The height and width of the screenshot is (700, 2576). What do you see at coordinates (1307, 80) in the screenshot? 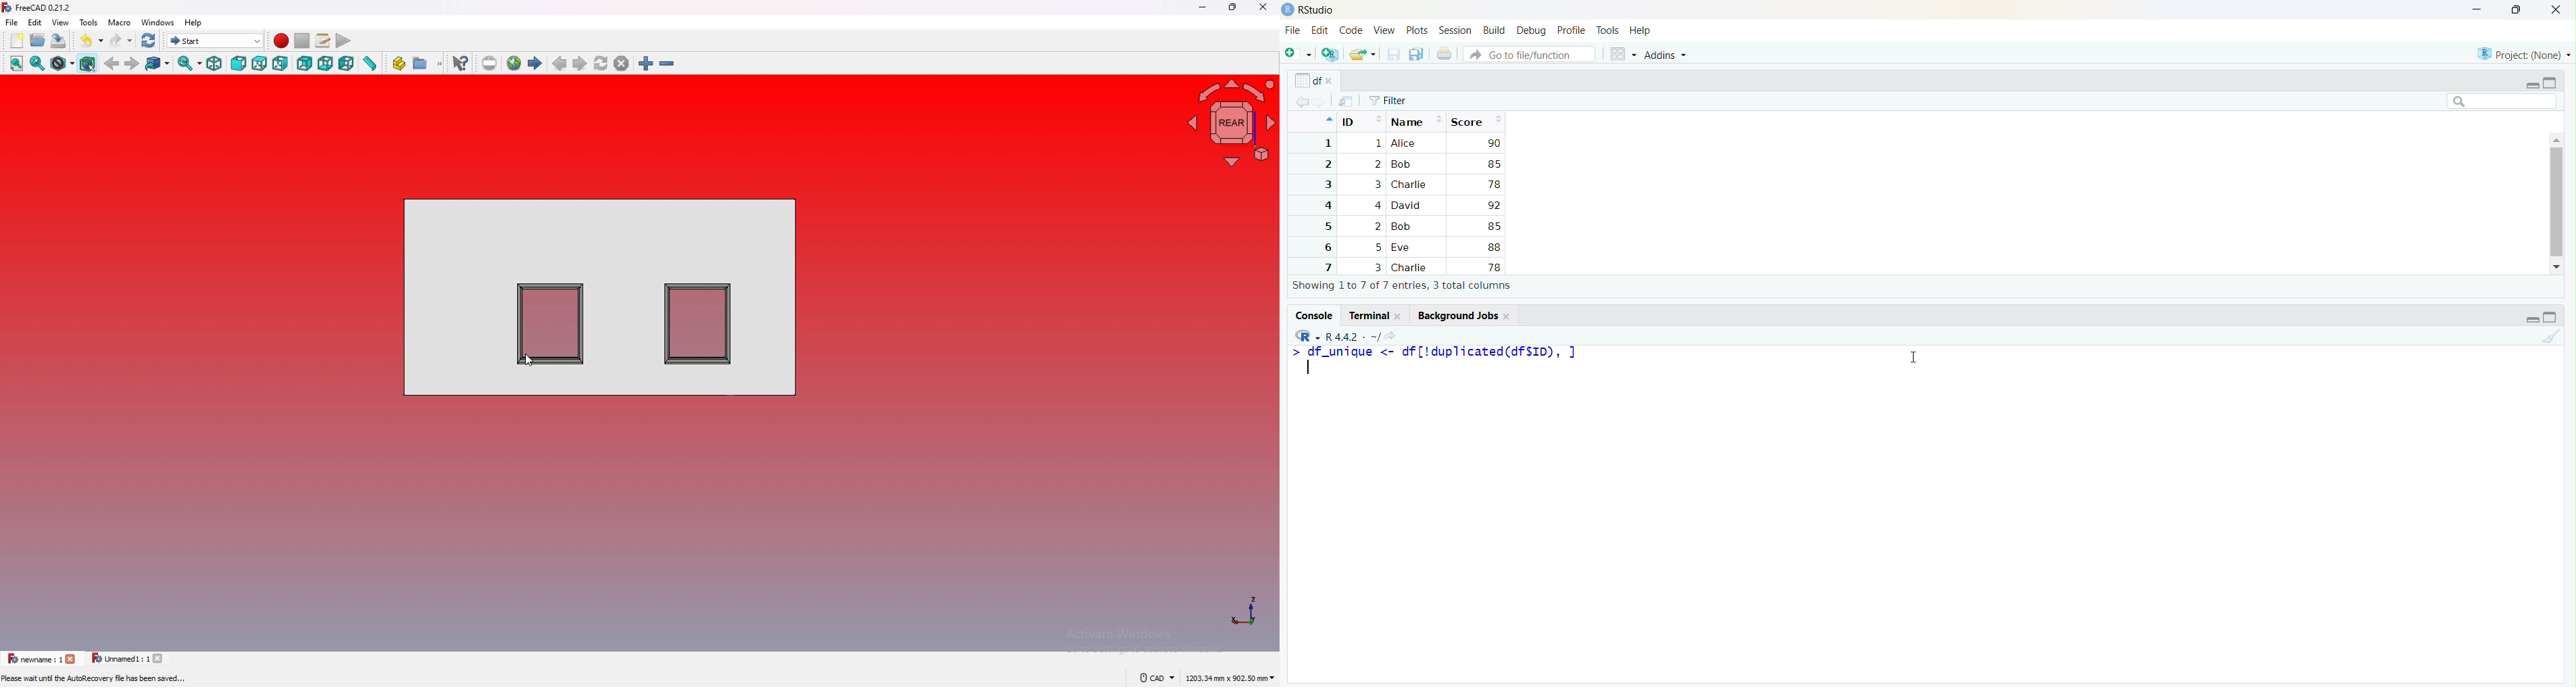
I see `df` at bounding box center [1307, 80].